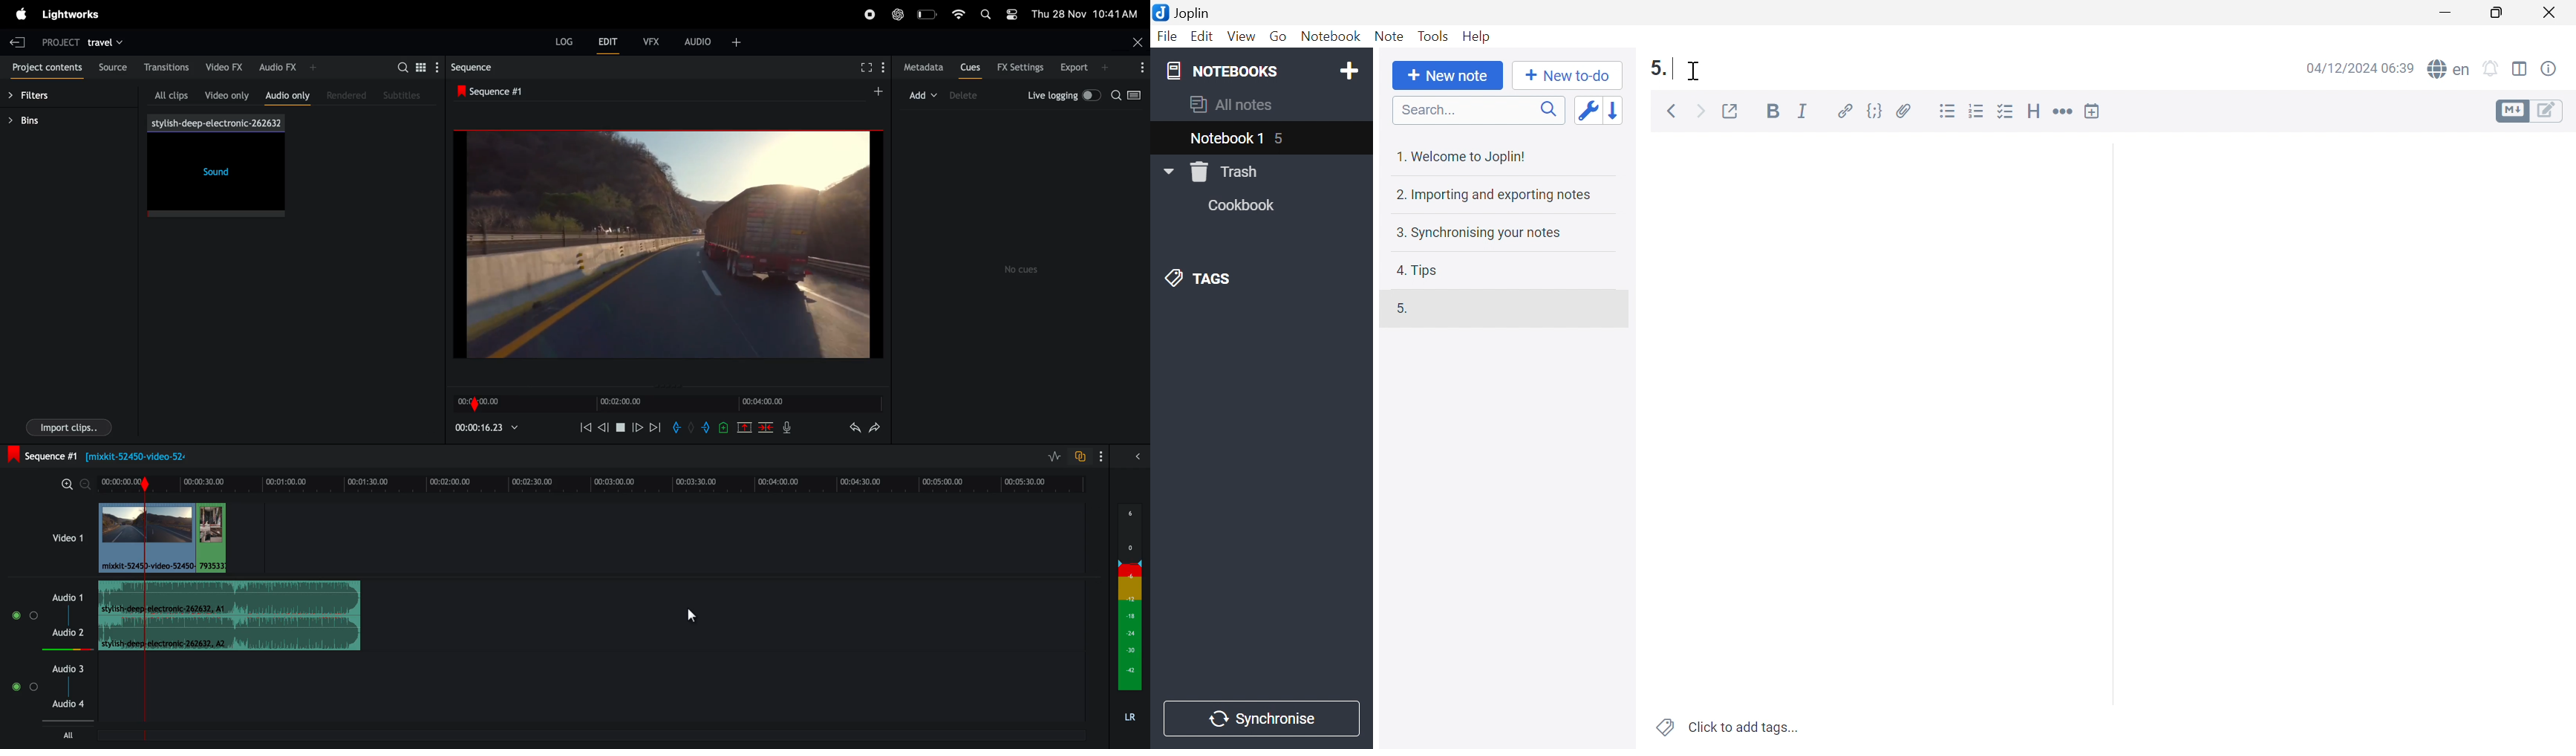  What do you see at coordinates (1448, 76) in the screenshot?
I see `New note` at bounding box center [1448, 76].